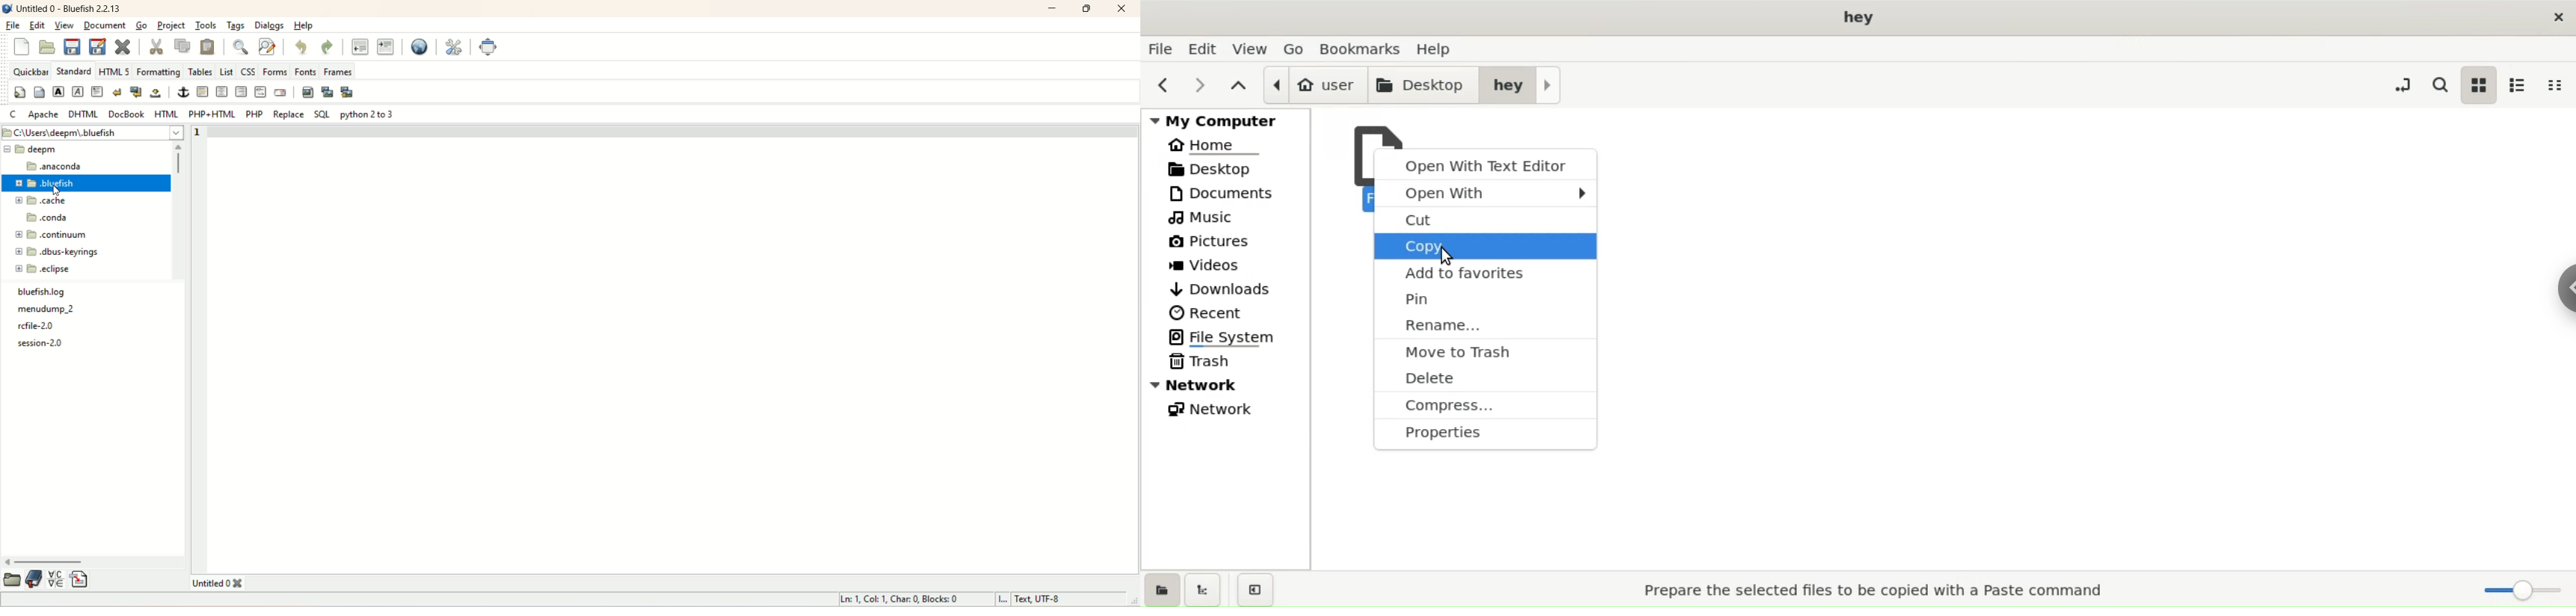  I want to click on paragraph, so click(100, 91).